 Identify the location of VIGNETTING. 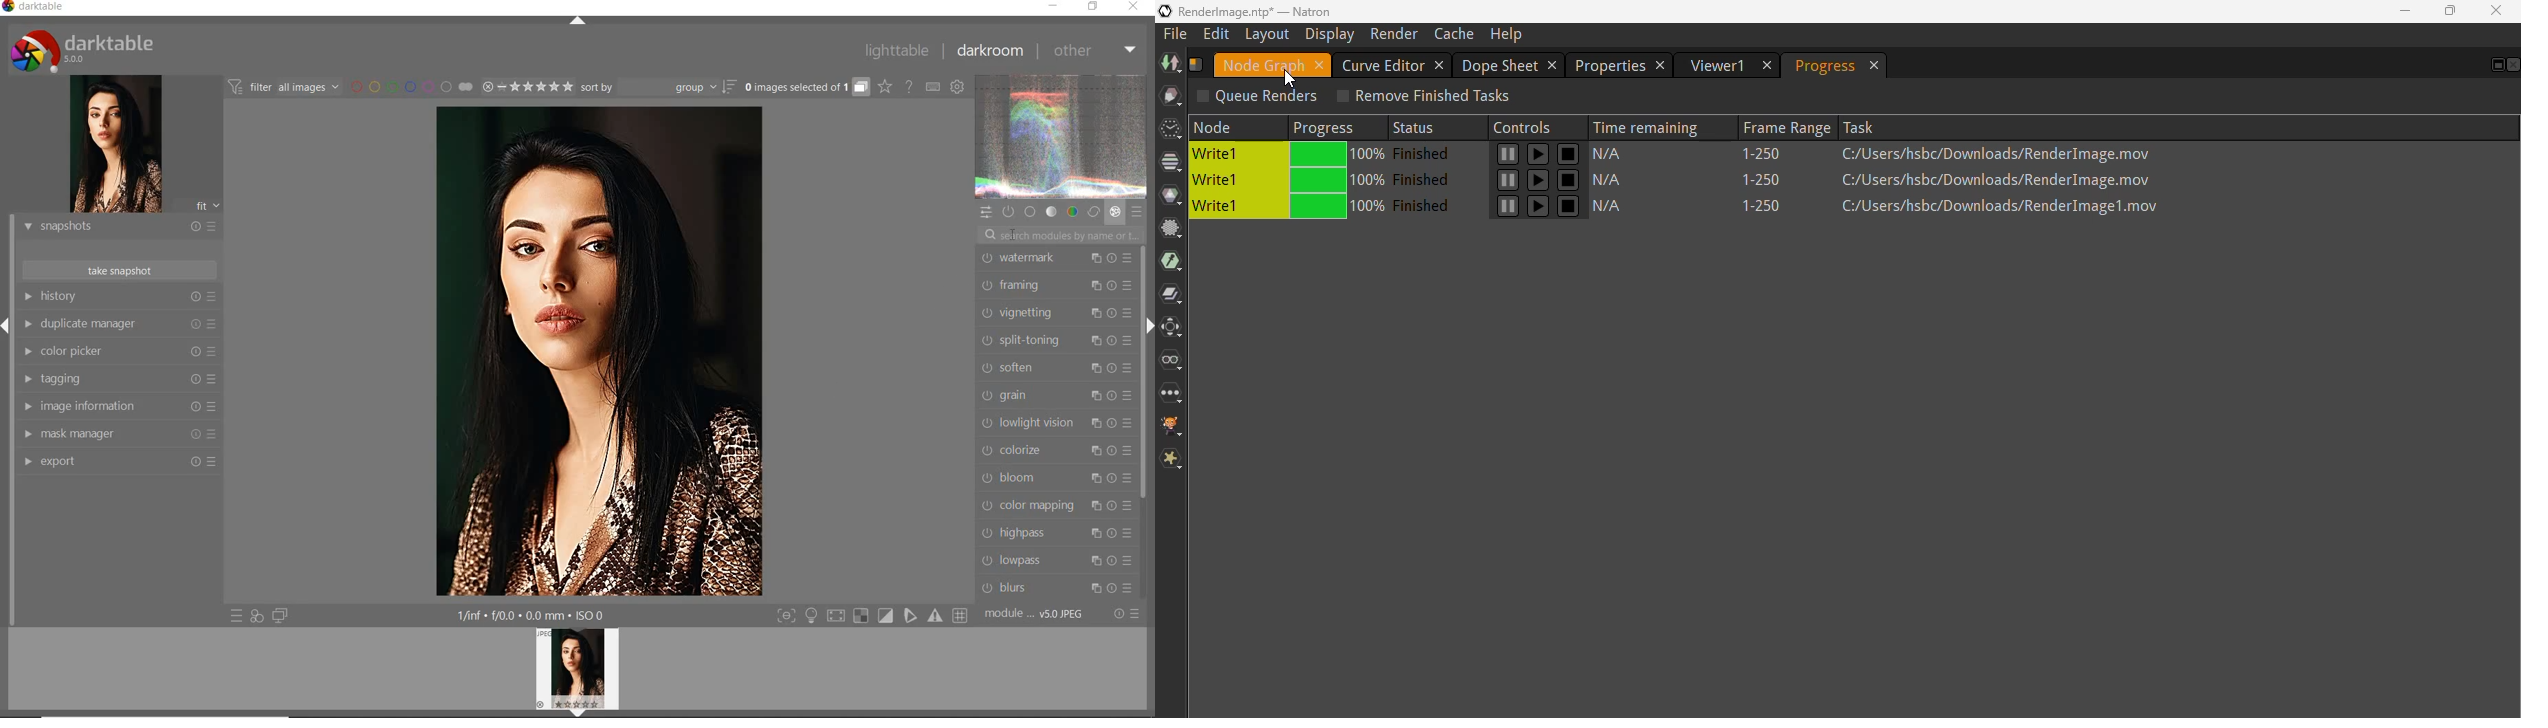
(1055, 311).